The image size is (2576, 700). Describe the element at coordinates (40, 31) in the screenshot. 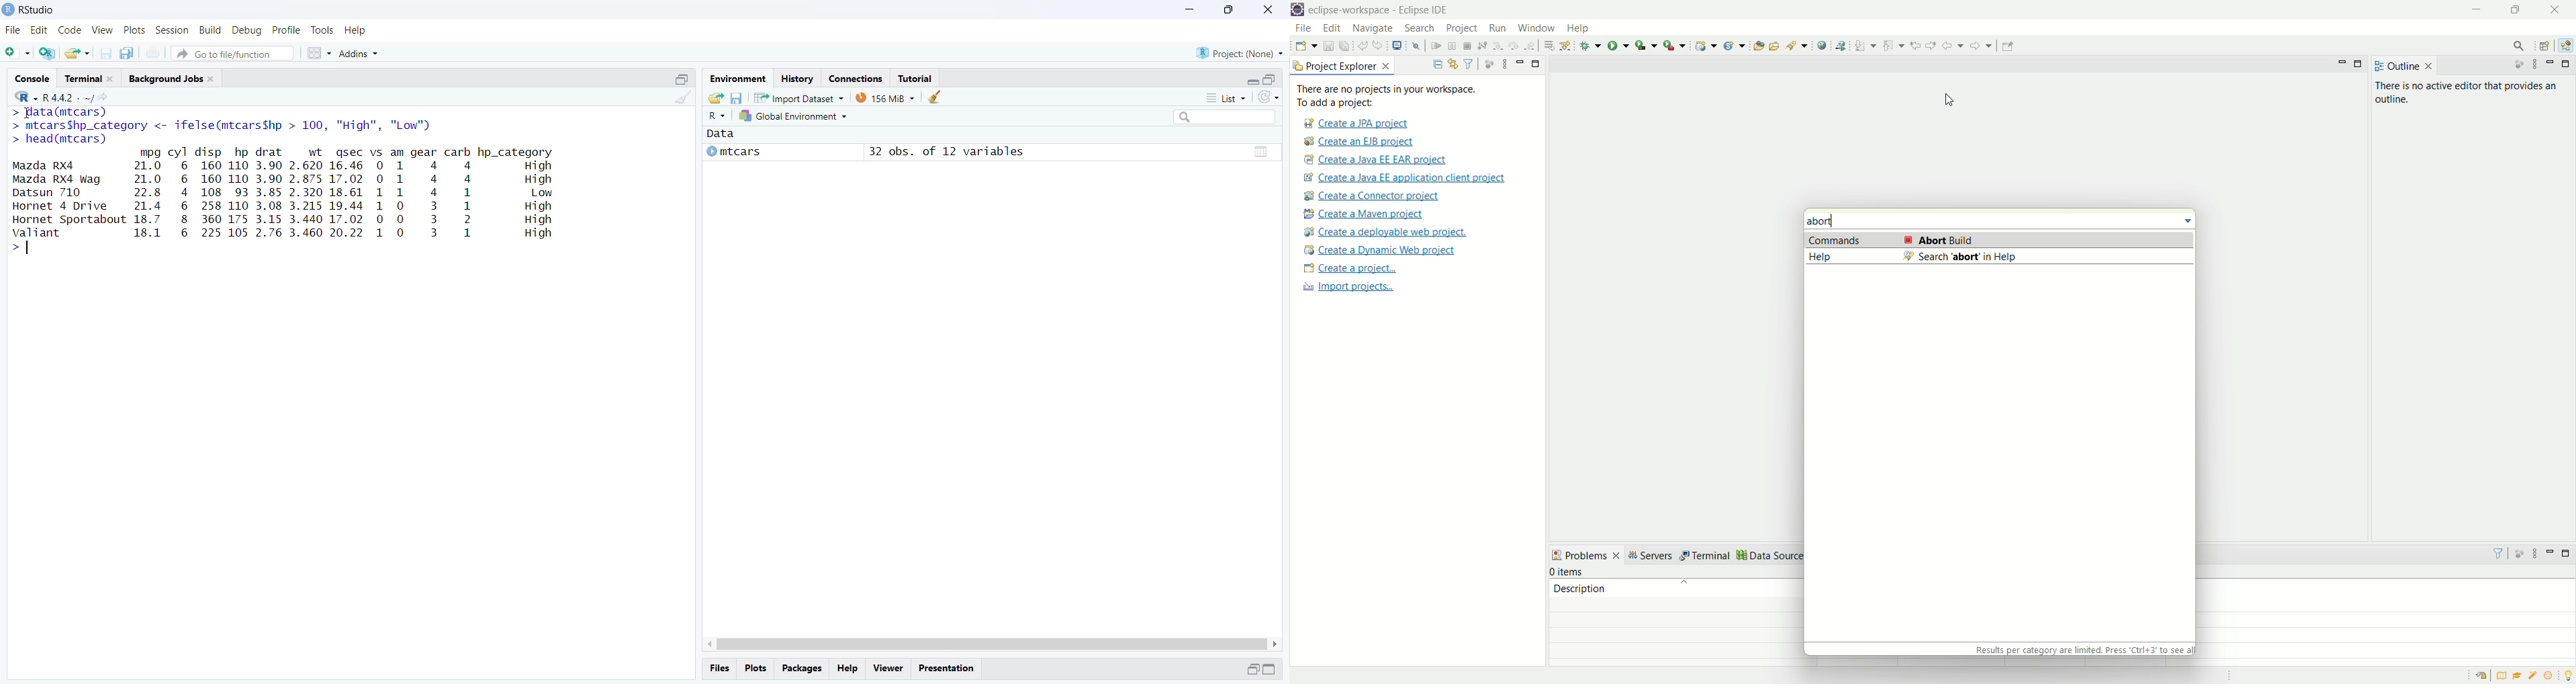

I see `Edit` at that location.